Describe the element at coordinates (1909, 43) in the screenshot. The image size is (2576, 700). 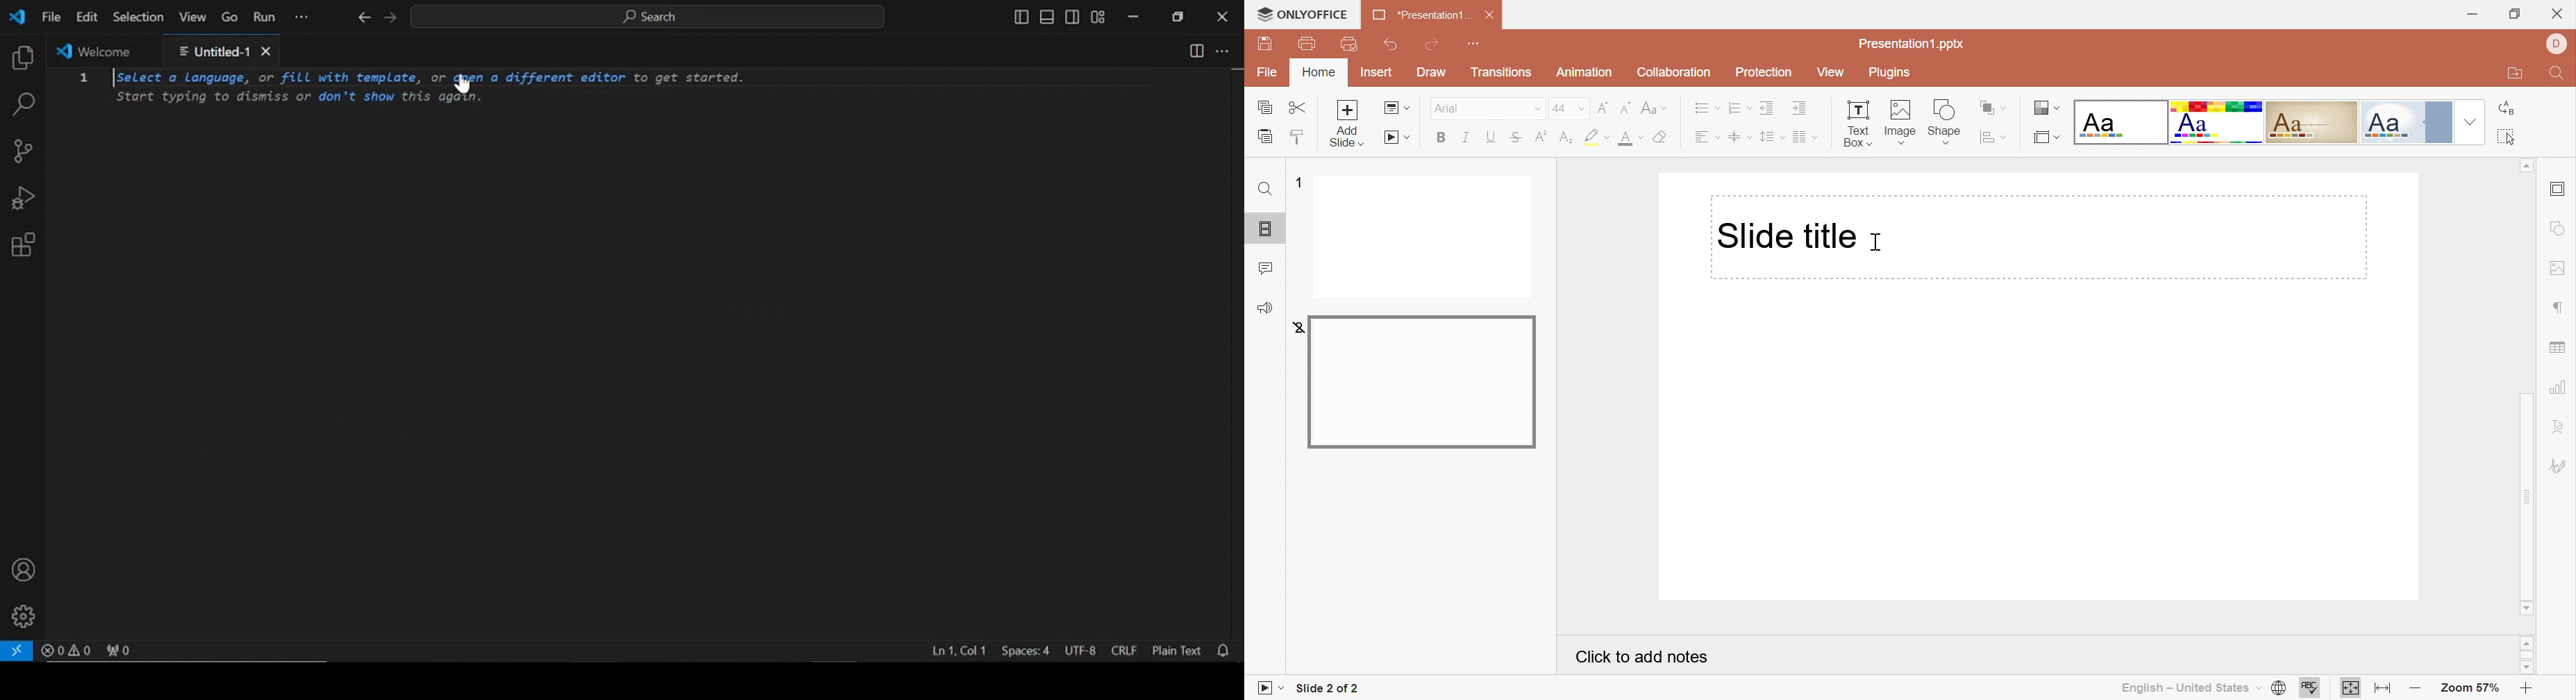
I see `Presentation1.pptx` at that location.